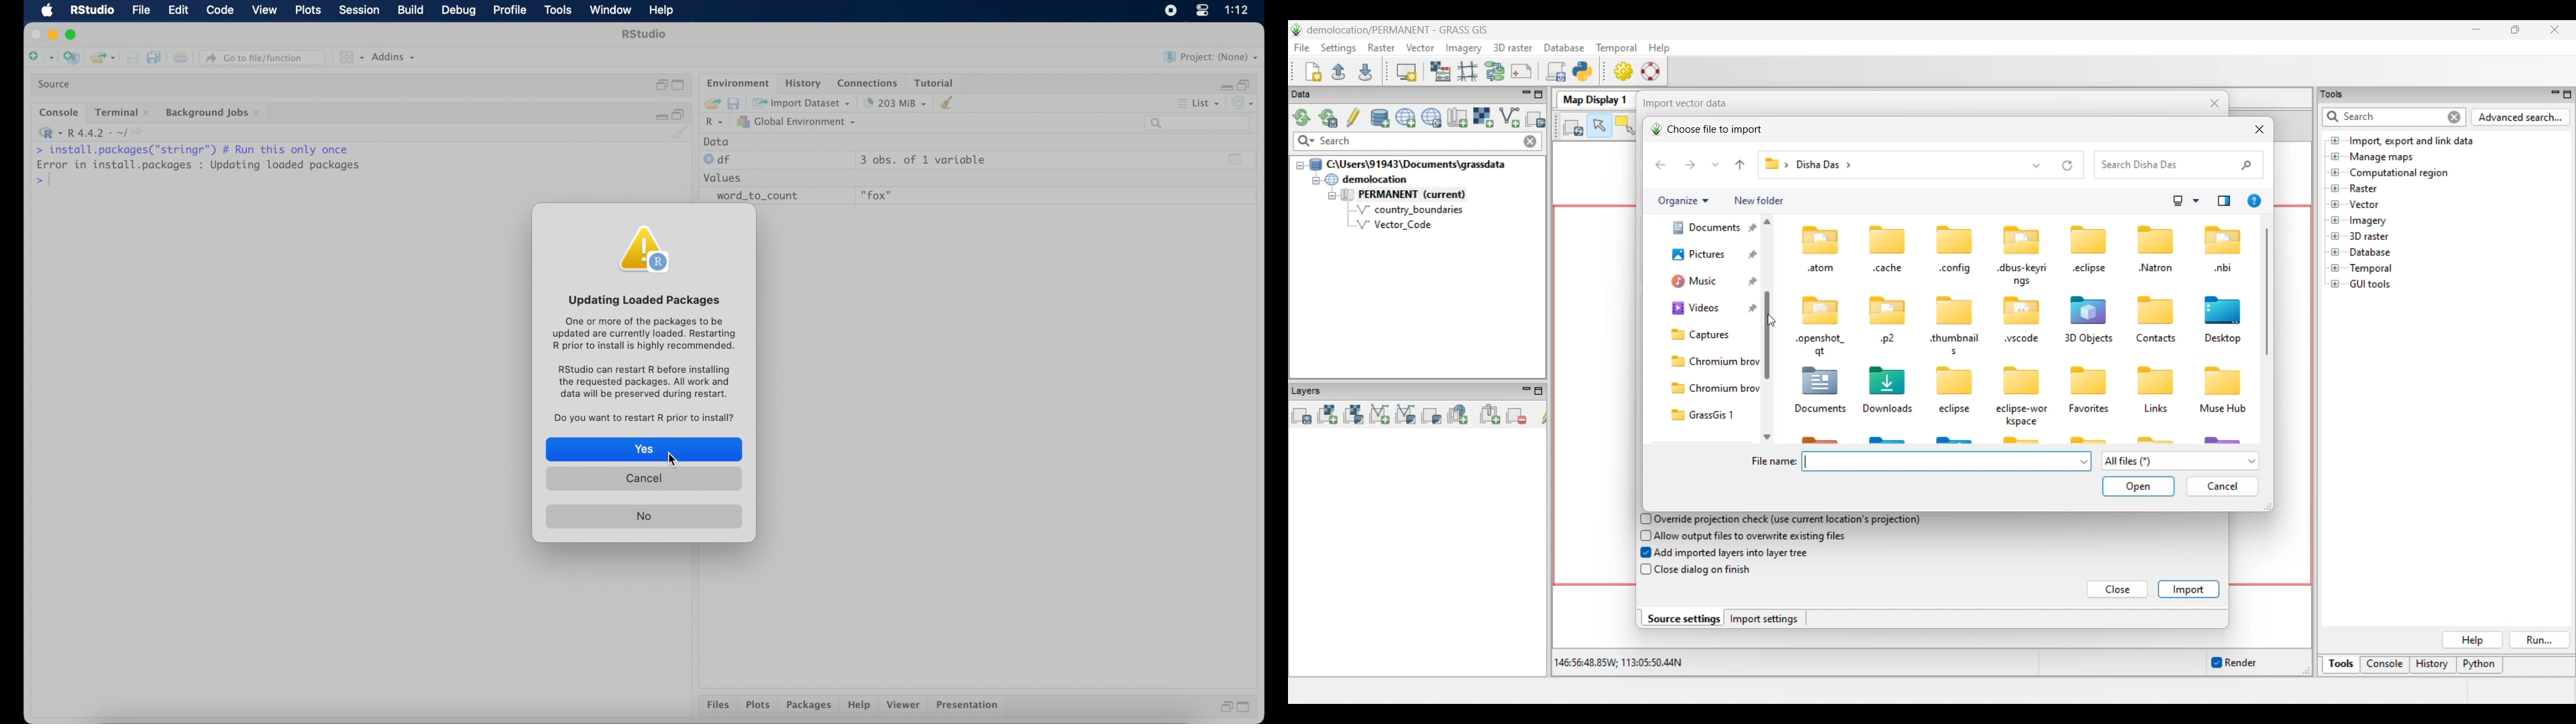 The image size is (2576, 728). I want to click on minimize, so click(659, 115).